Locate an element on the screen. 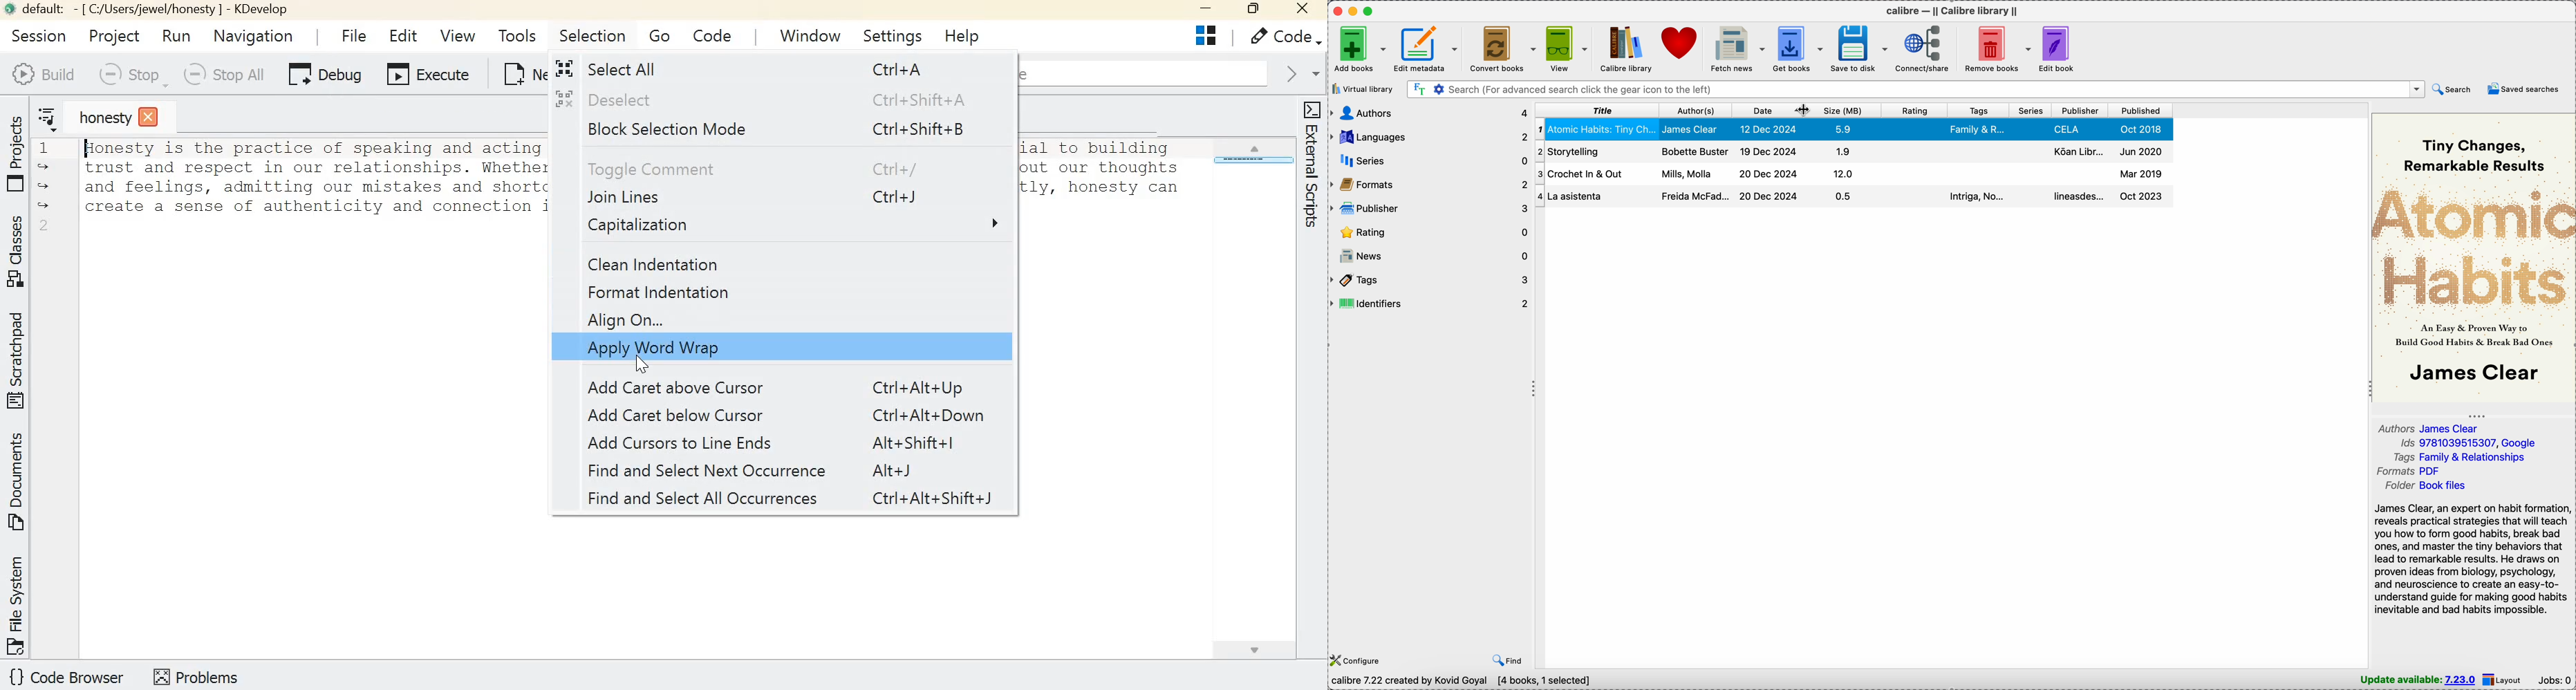 The height and width of the screenshot is (700, 2576). tags is located at coordinates (1431, 280).